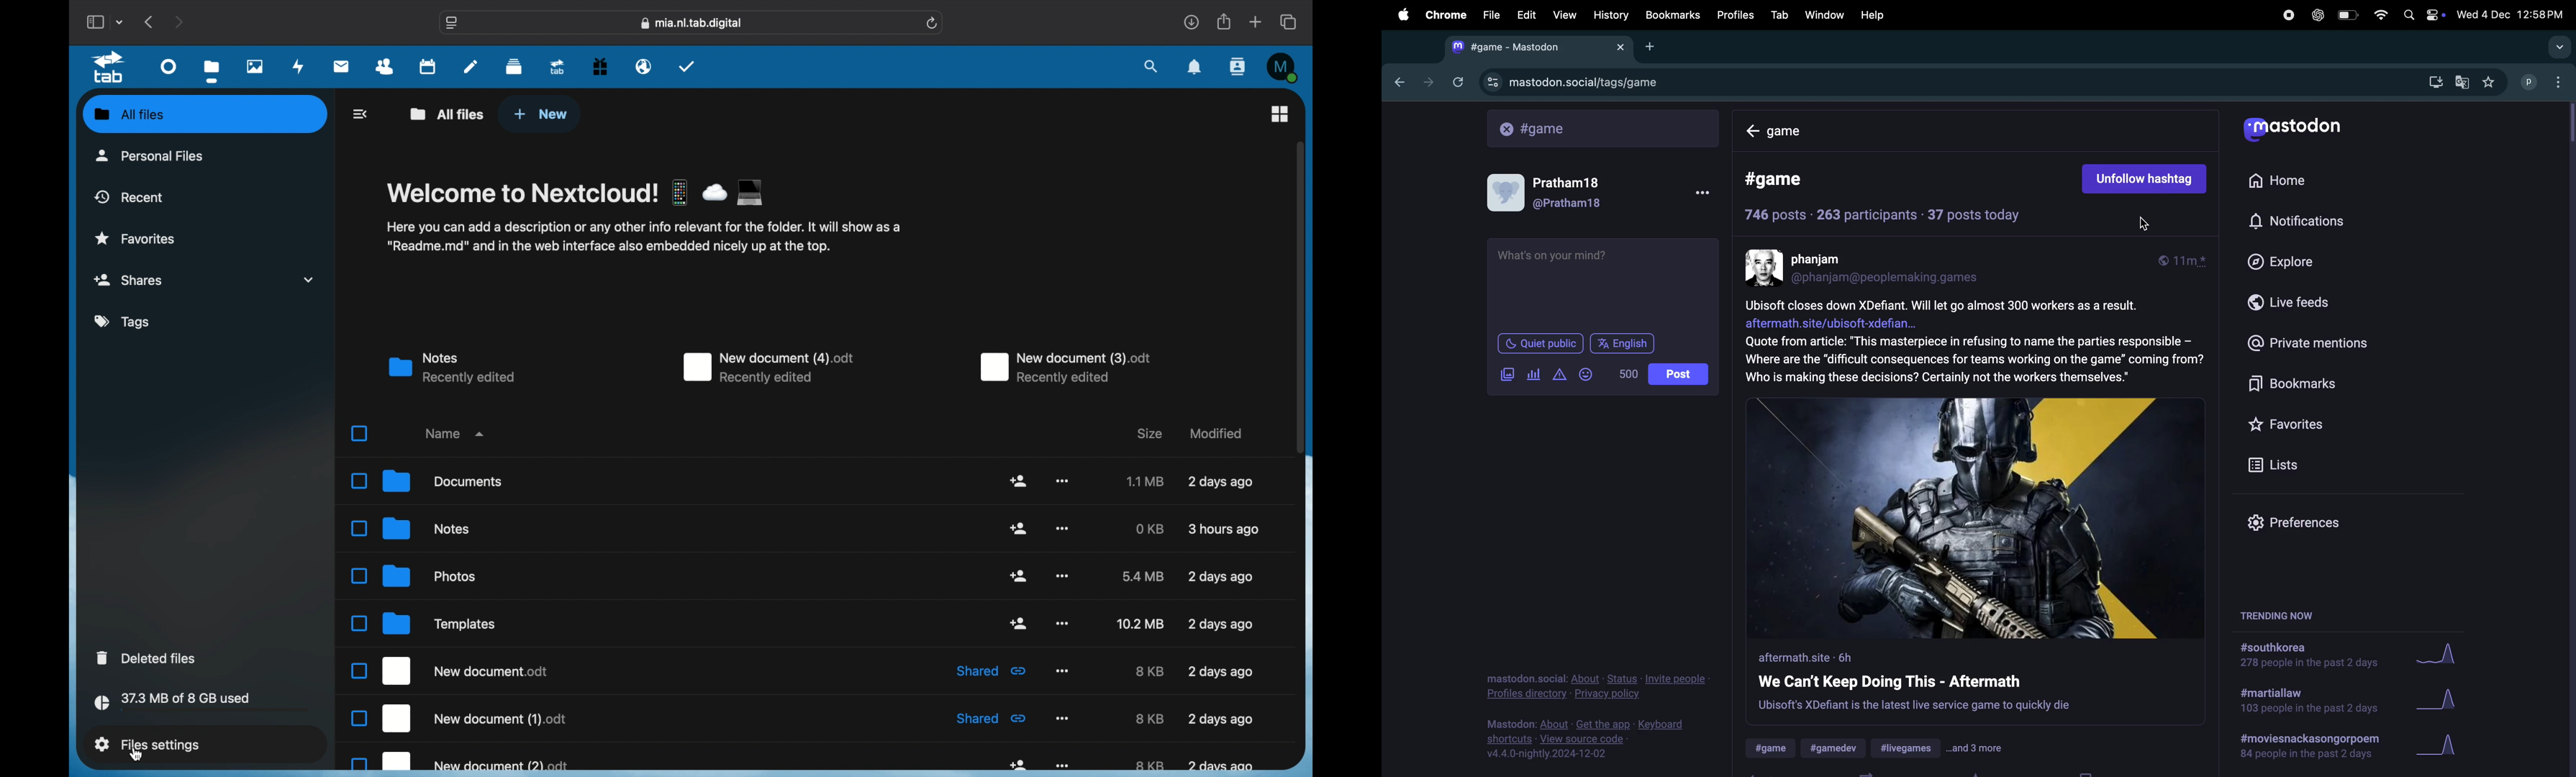  I want to click on add image, so click(1506, 374).